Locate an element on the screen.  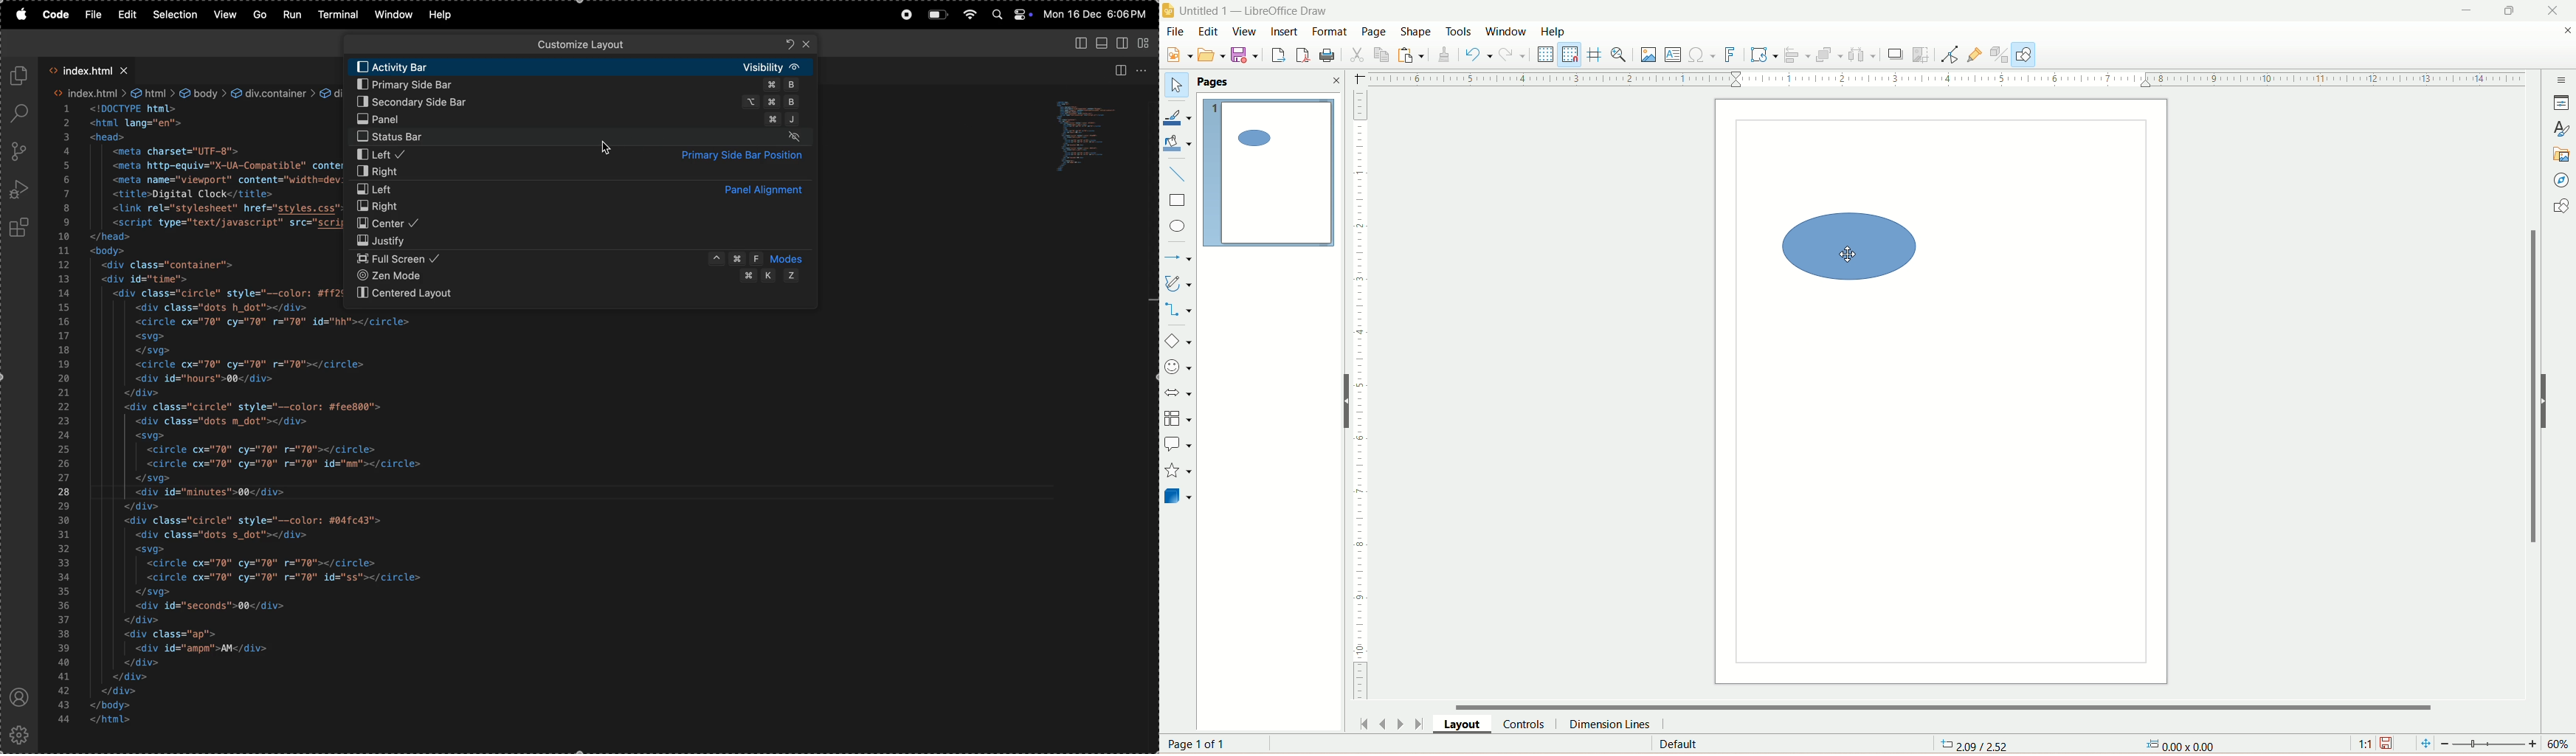
select atleast three objects to distribute is located at coordinates (1864, 55).